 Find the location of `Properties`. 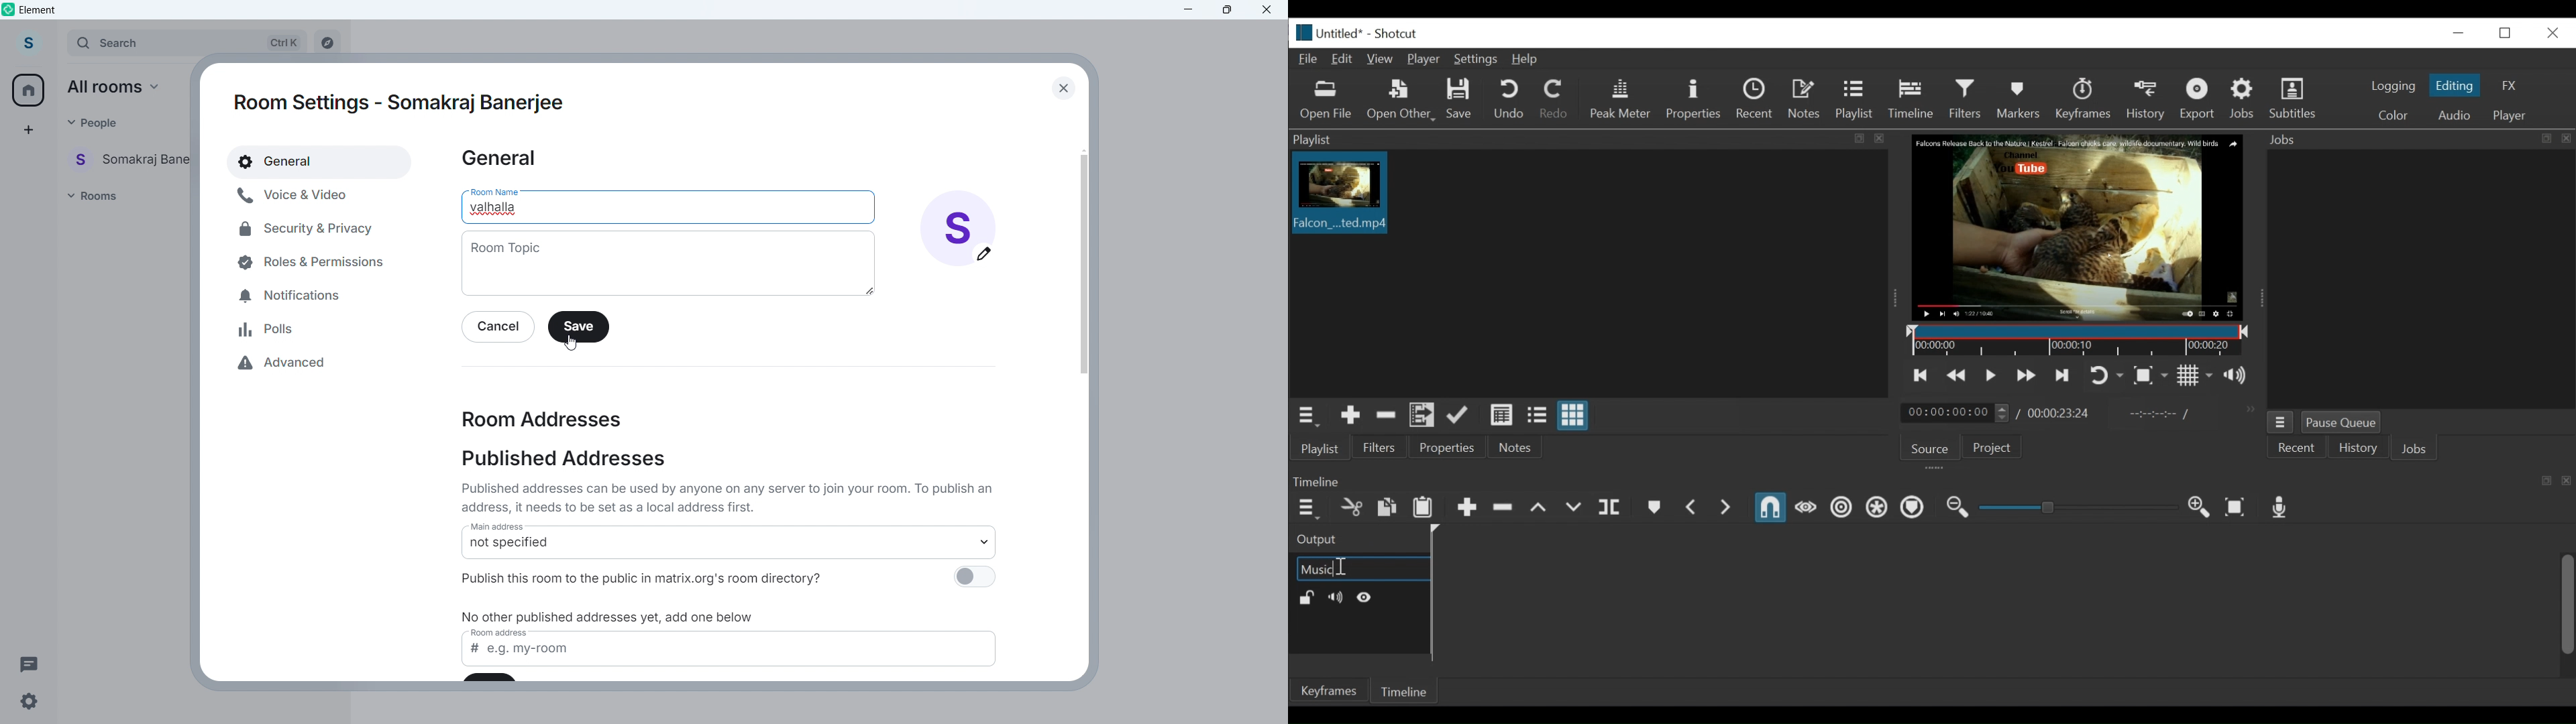

Properties is located at coordinates (1446, 448).